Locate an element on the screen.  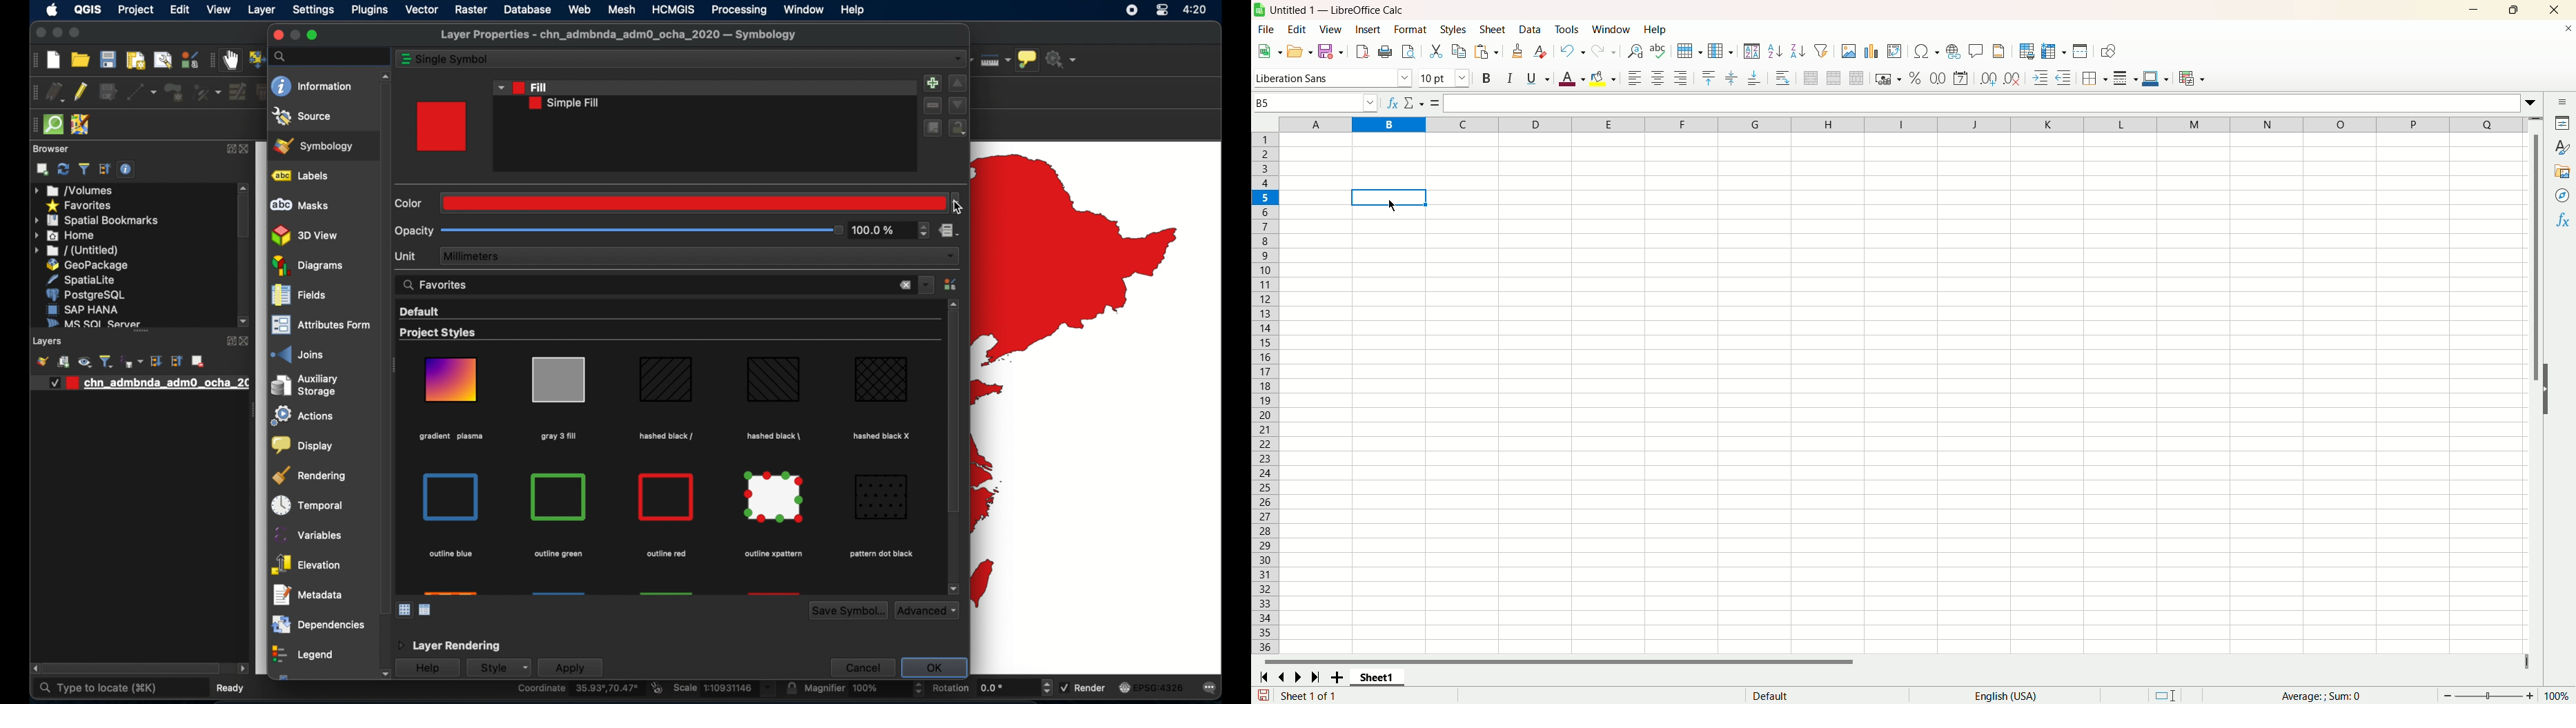
select function is located at coordinates (1415, 103).